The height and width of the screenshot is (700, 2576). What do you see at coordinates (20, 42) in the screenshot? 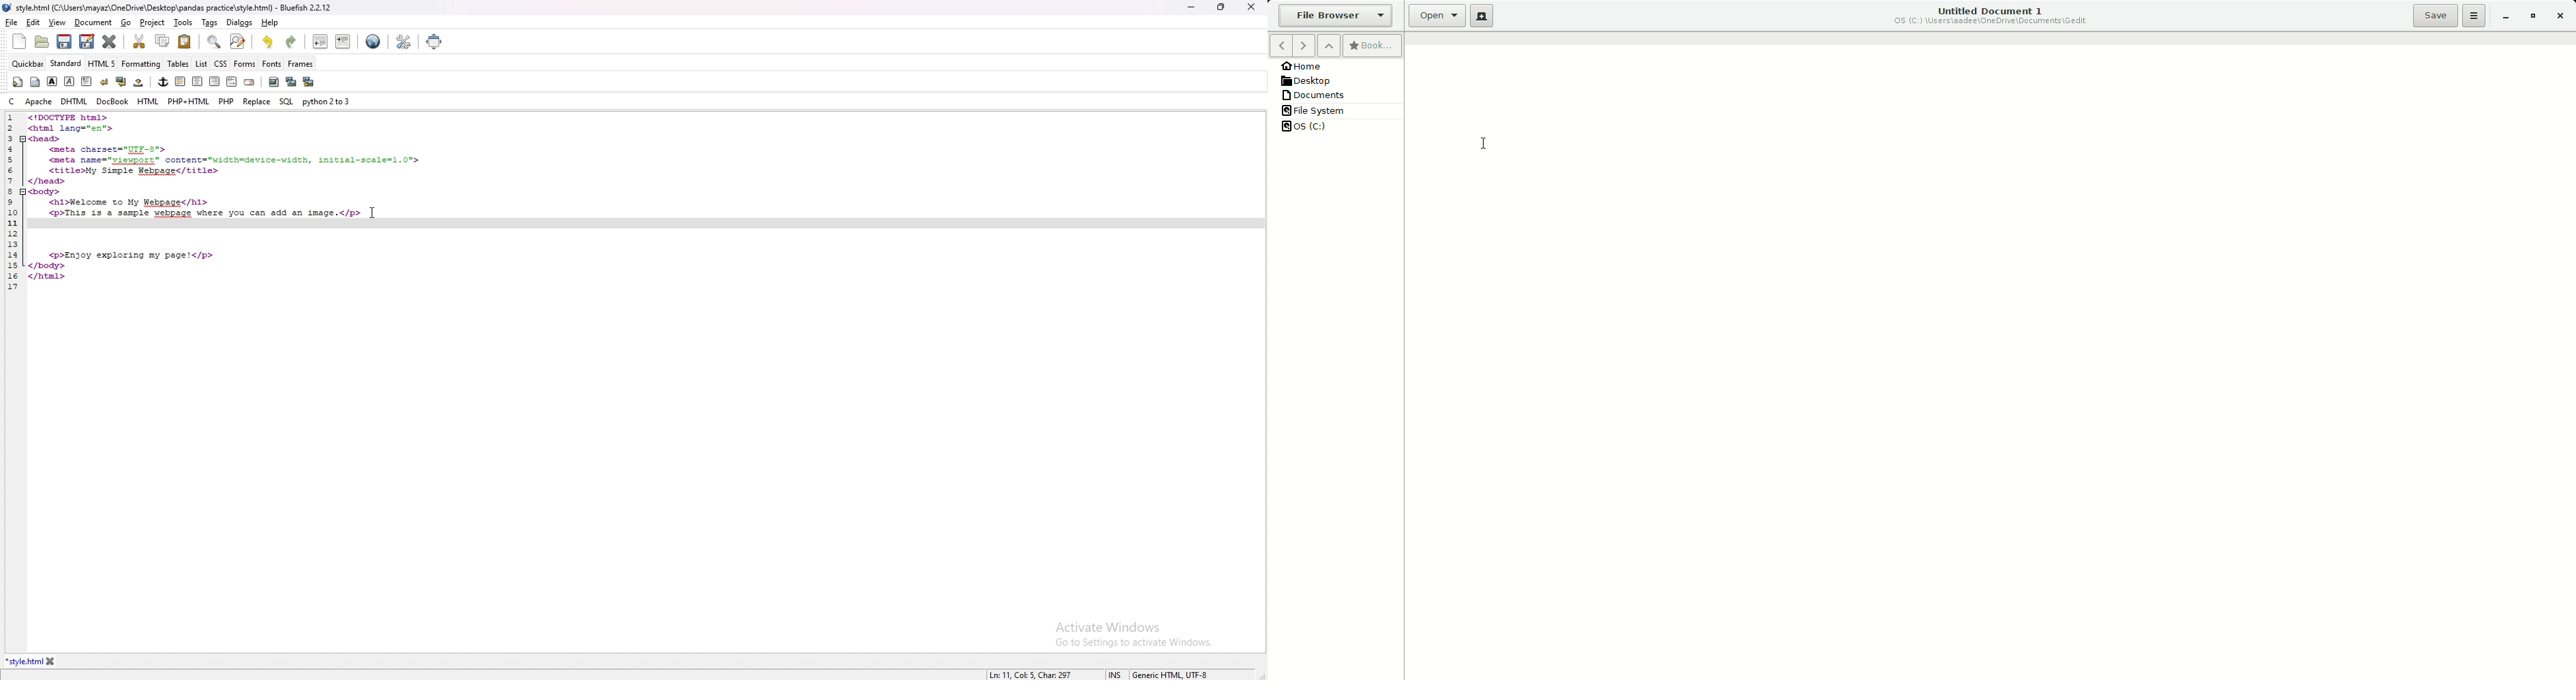
I see `new` at bounding box center [20, 42].